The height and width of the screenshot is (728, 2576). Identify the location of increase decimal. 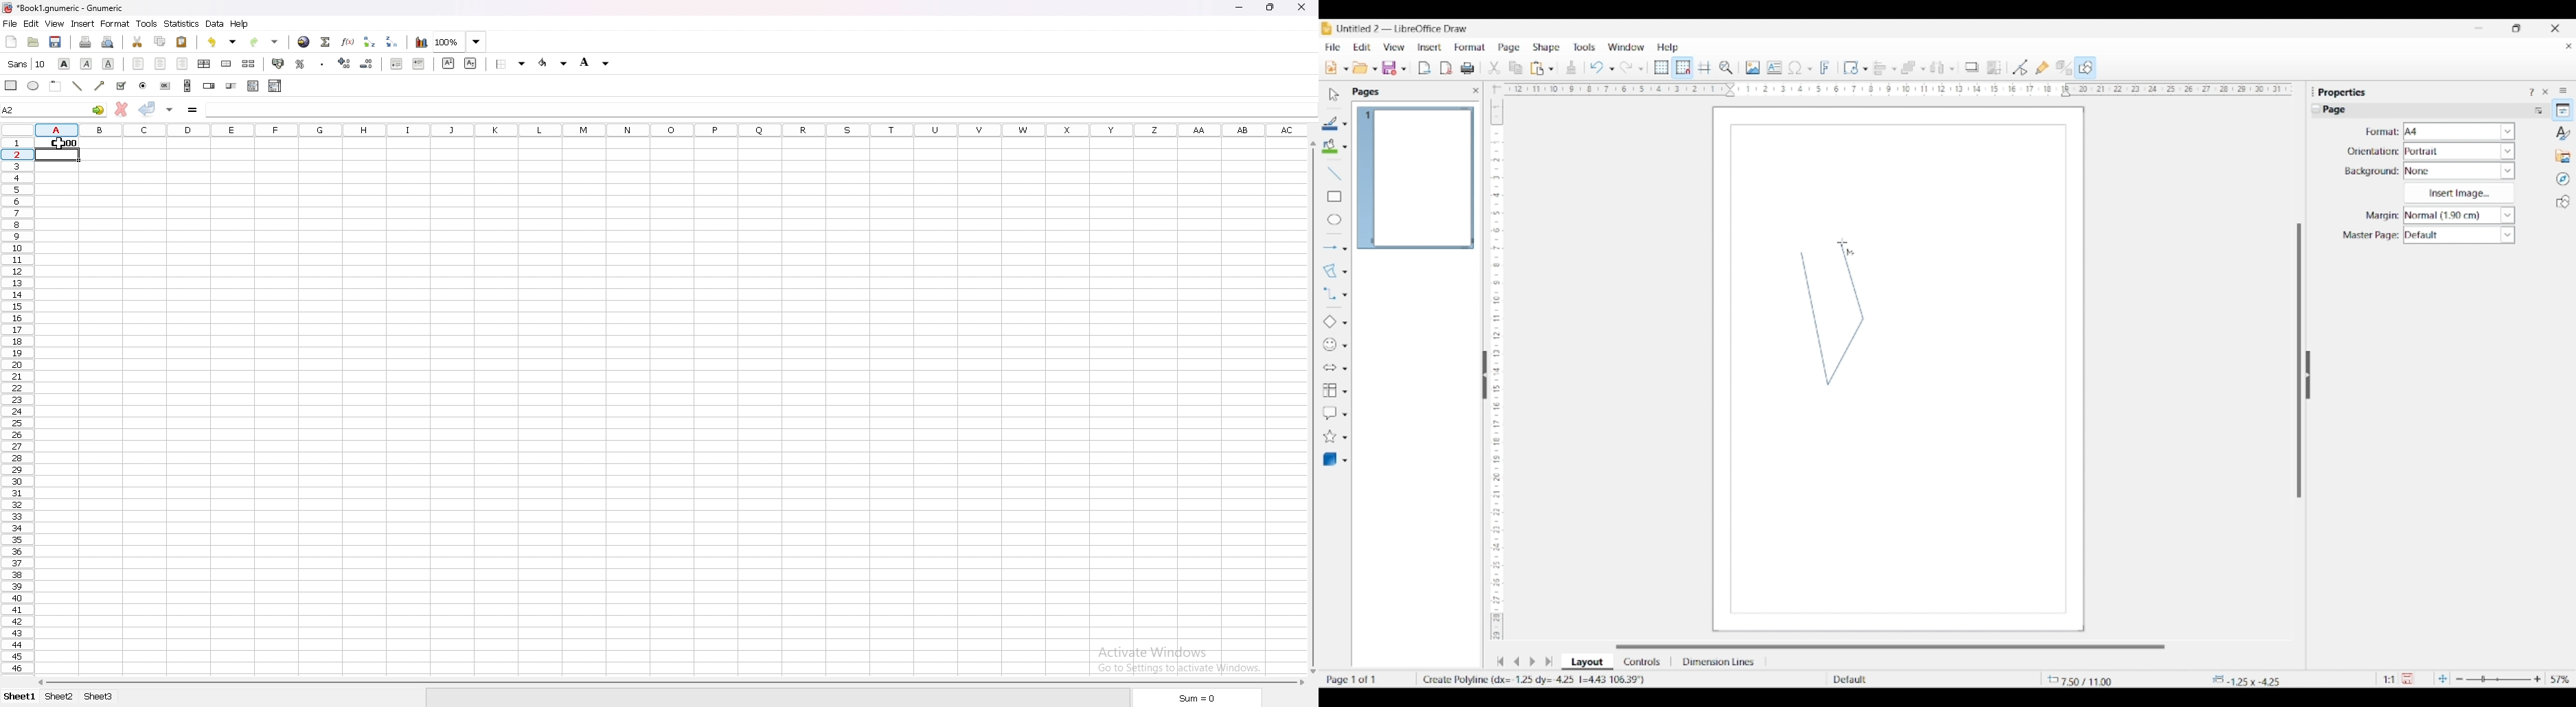
(343, 63).